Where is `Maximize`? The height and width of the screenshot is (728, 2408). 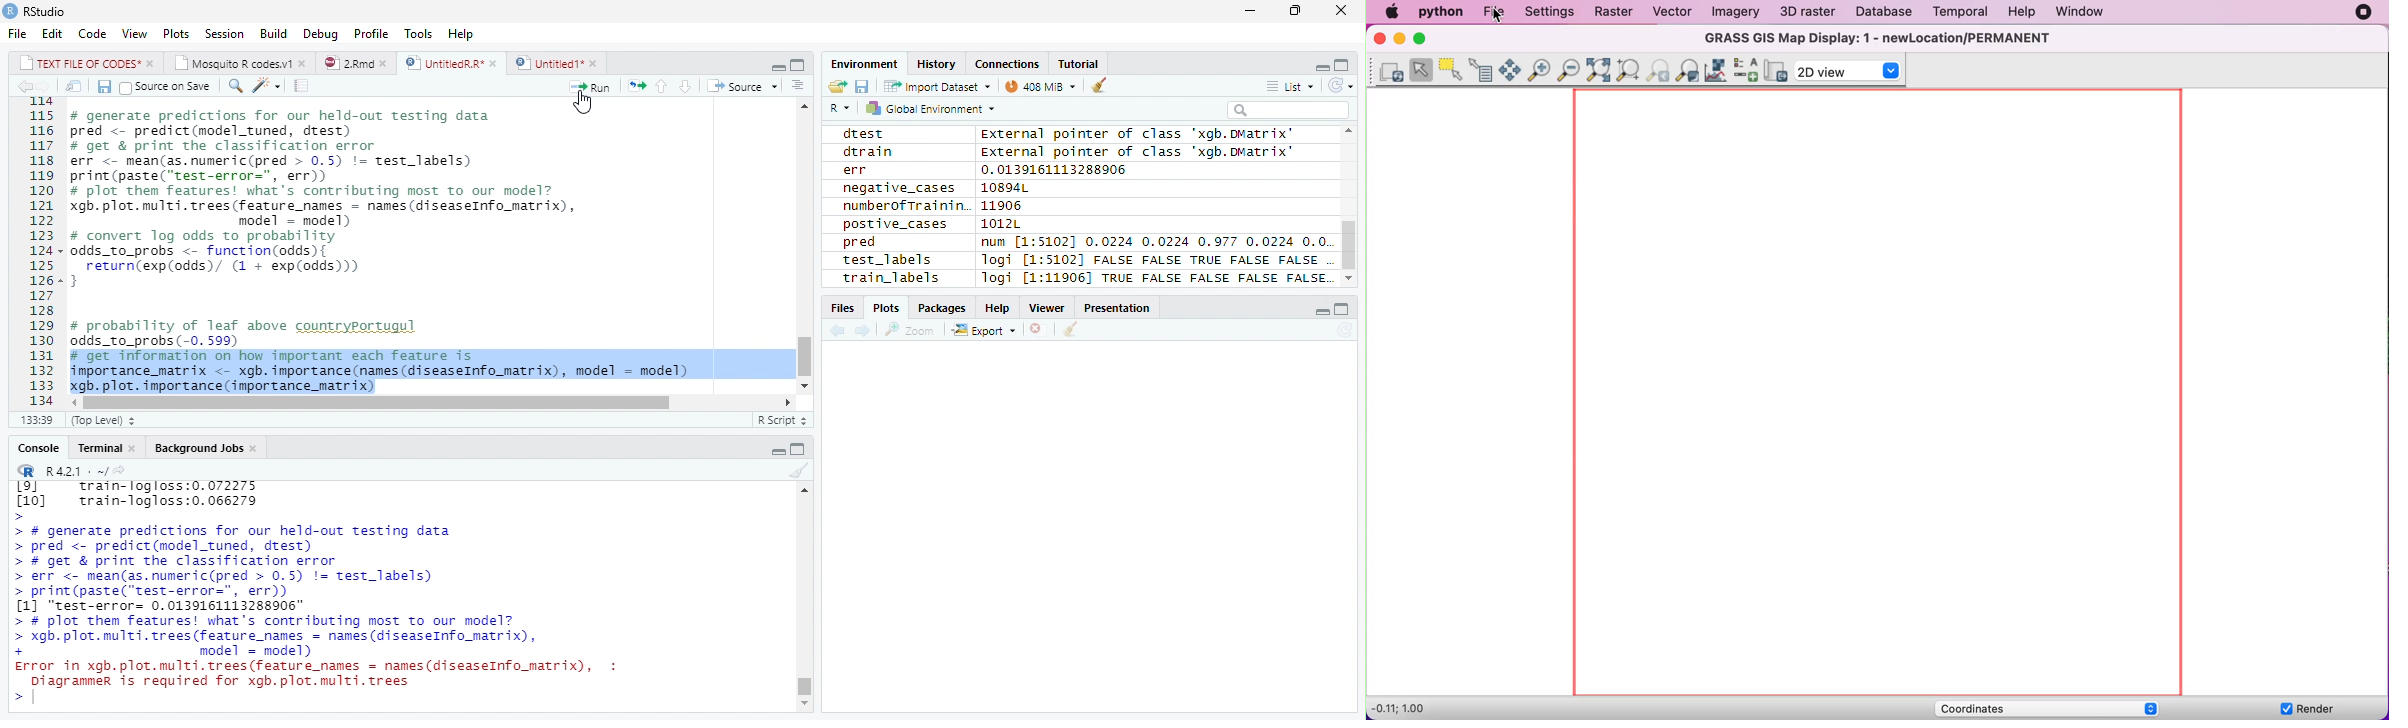
Maximize is located at coordinates (1345, 63).